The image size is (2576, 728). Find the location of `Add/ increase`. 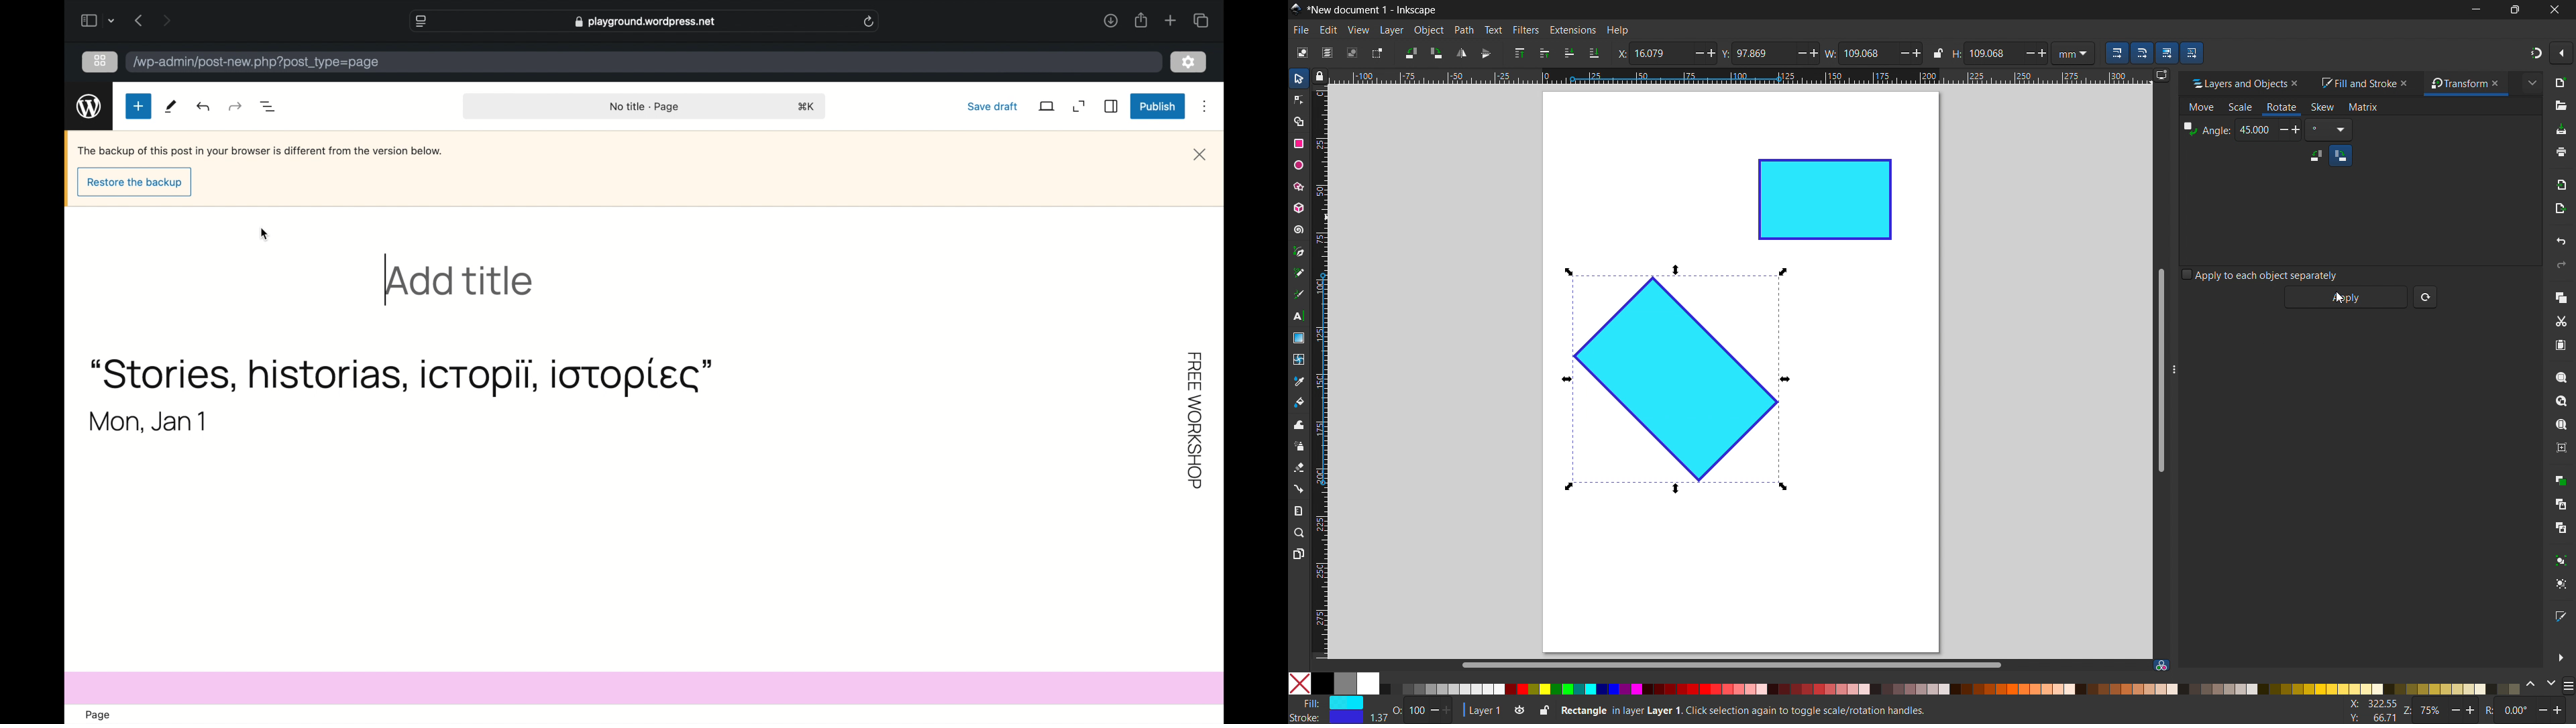

Add/ increase is located at coordinates (1916, 52).